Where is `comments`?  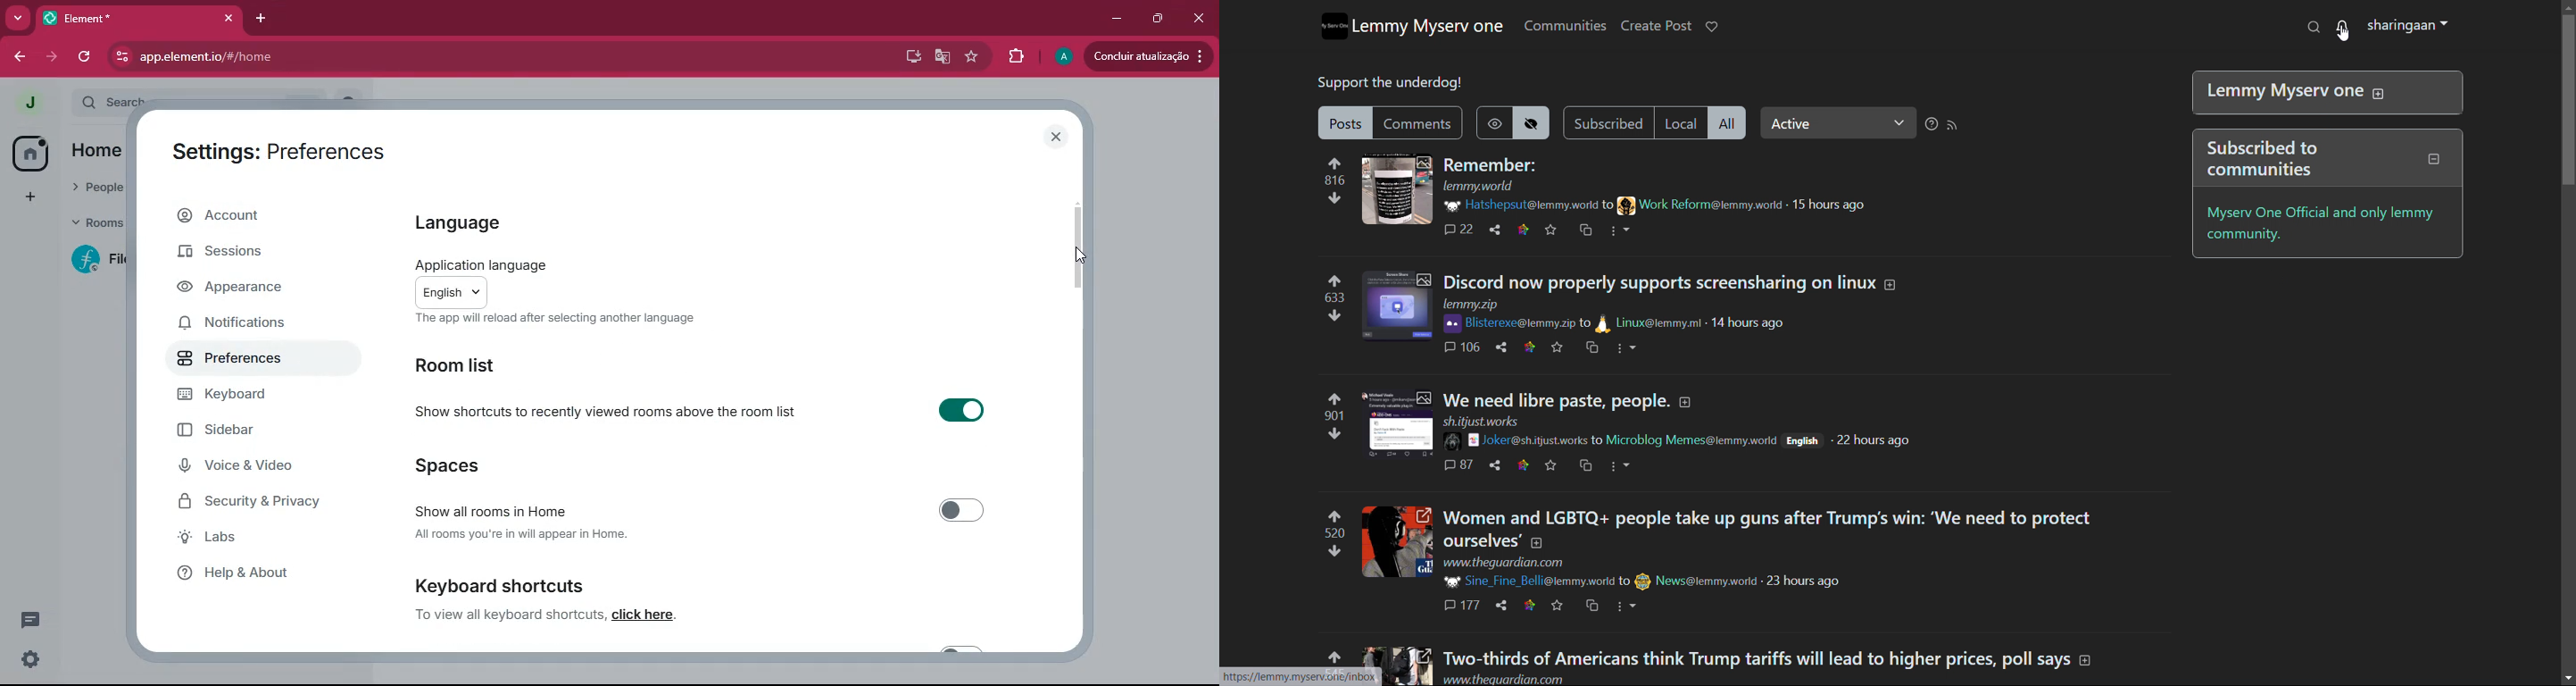
comments is located at coordinates (1457, 230).